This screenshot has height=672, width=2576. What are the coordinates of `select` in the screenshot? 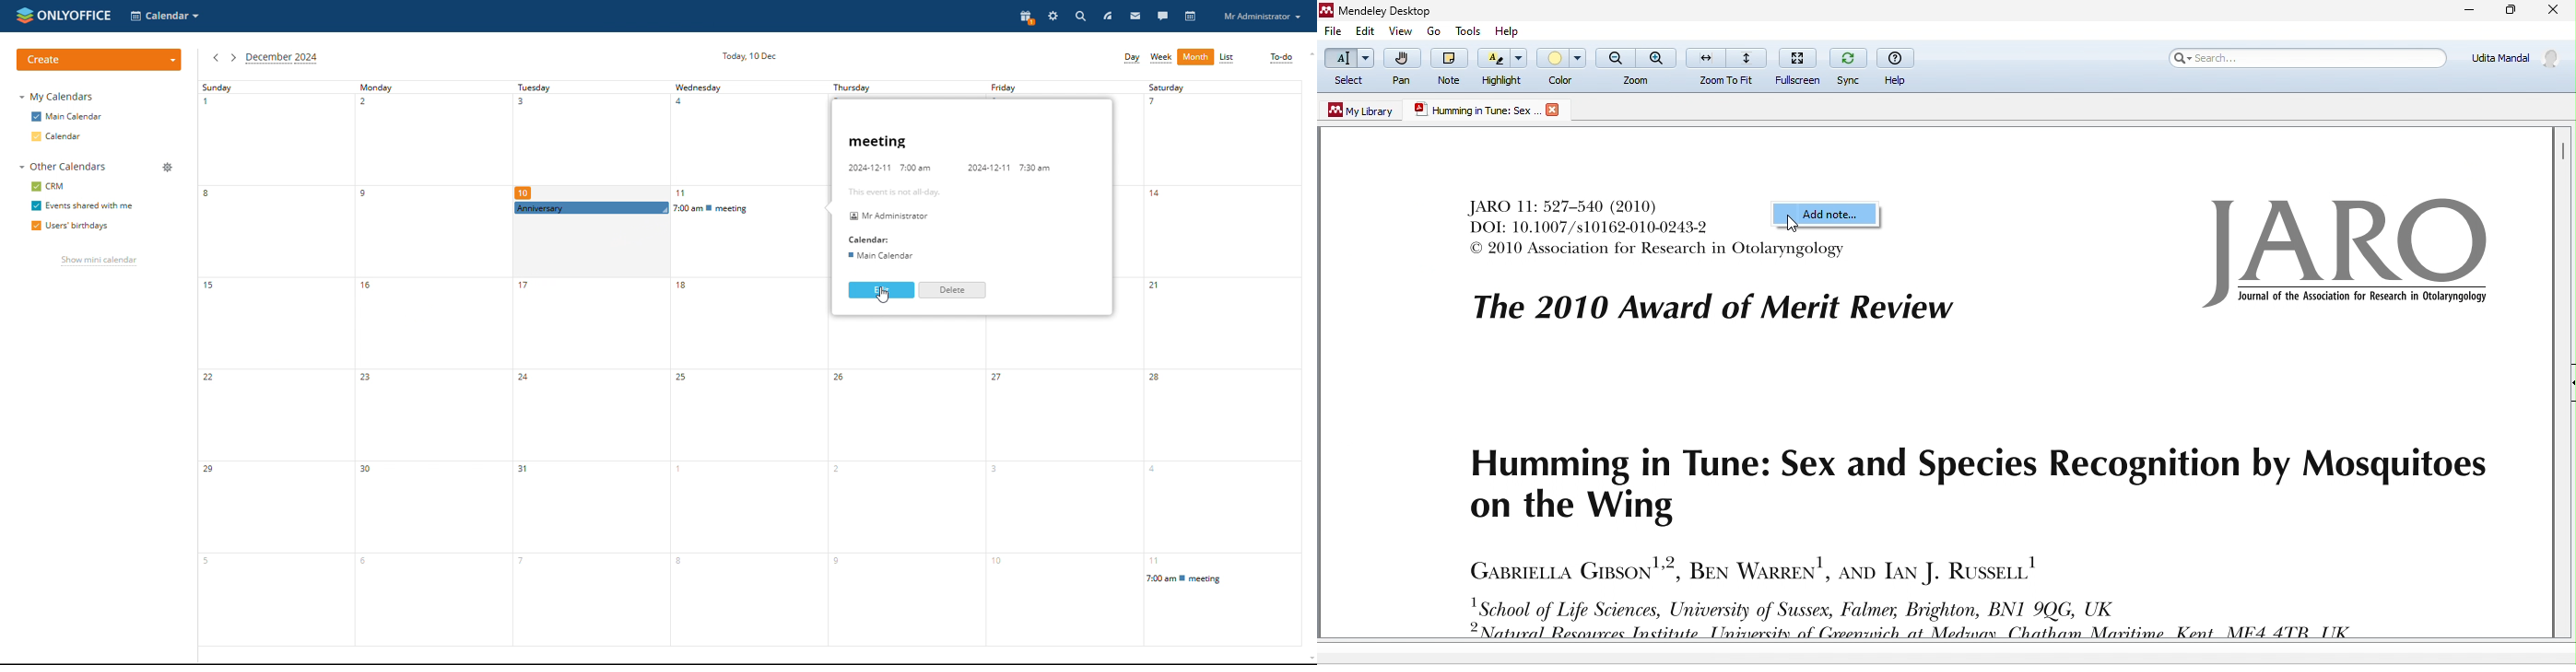 It's located at (1349, 68).